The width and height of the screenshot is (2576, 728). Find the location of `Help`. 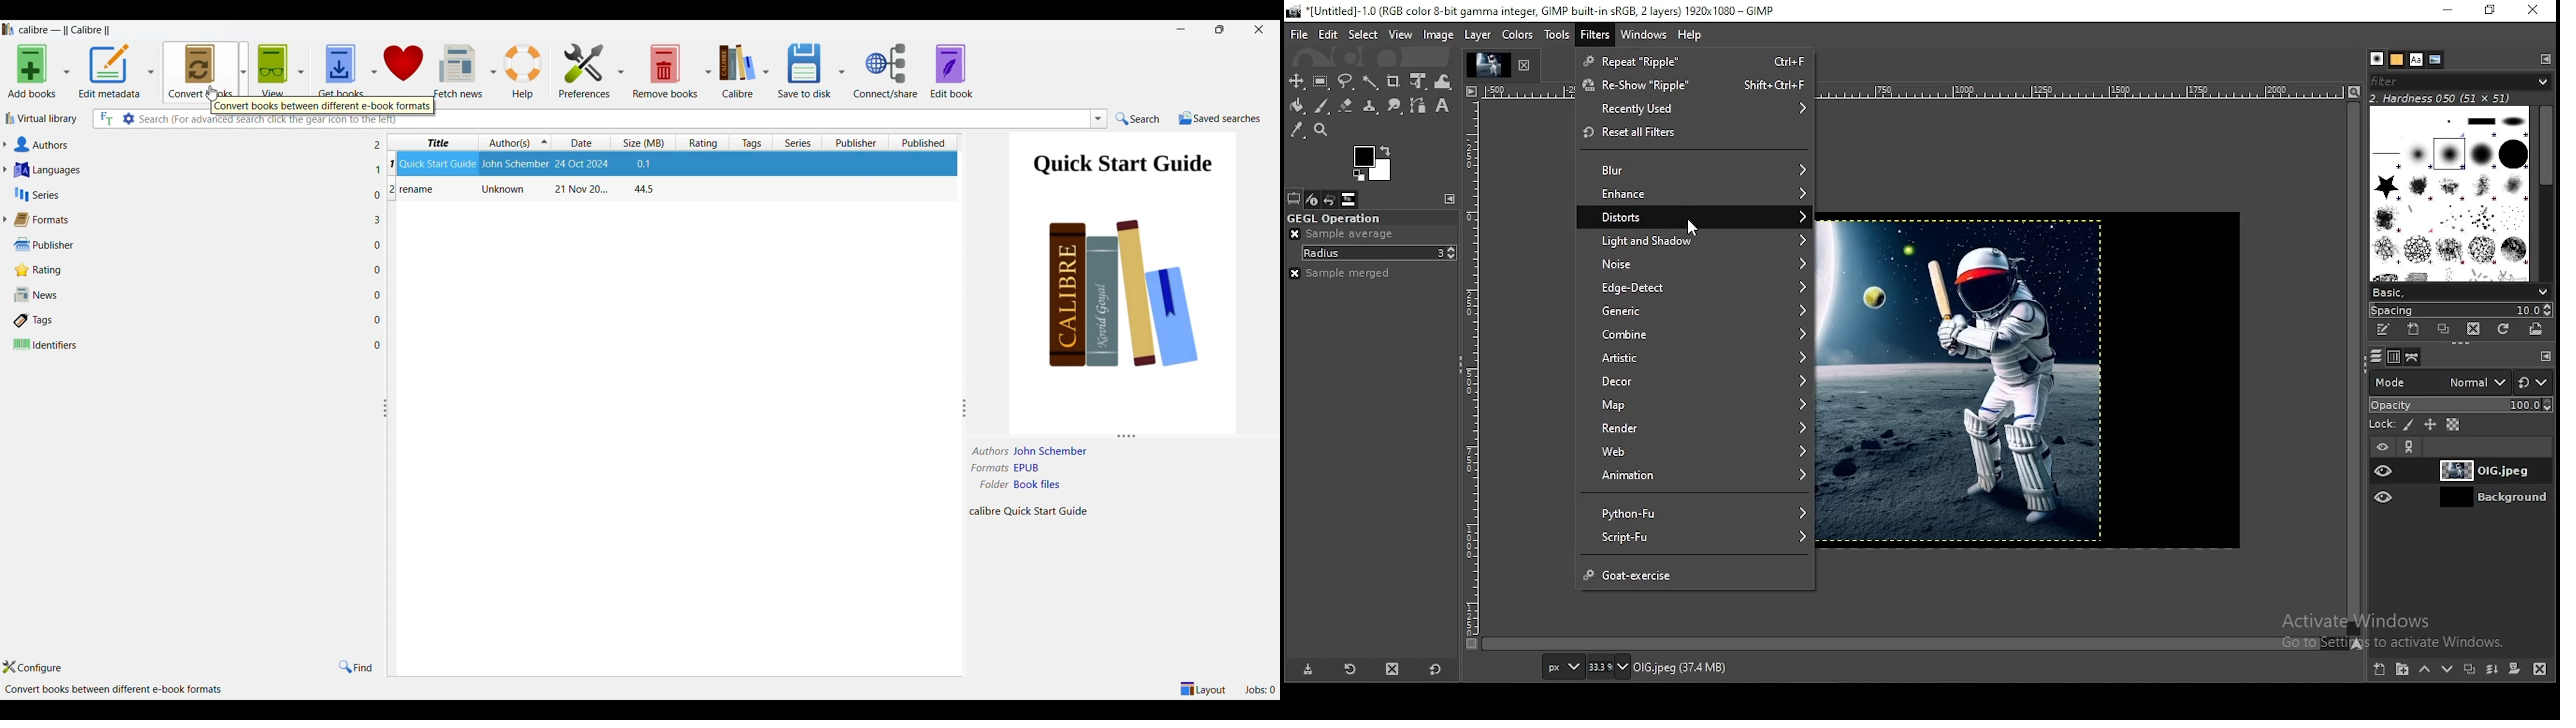

Help is located at coordinates (525, 70).